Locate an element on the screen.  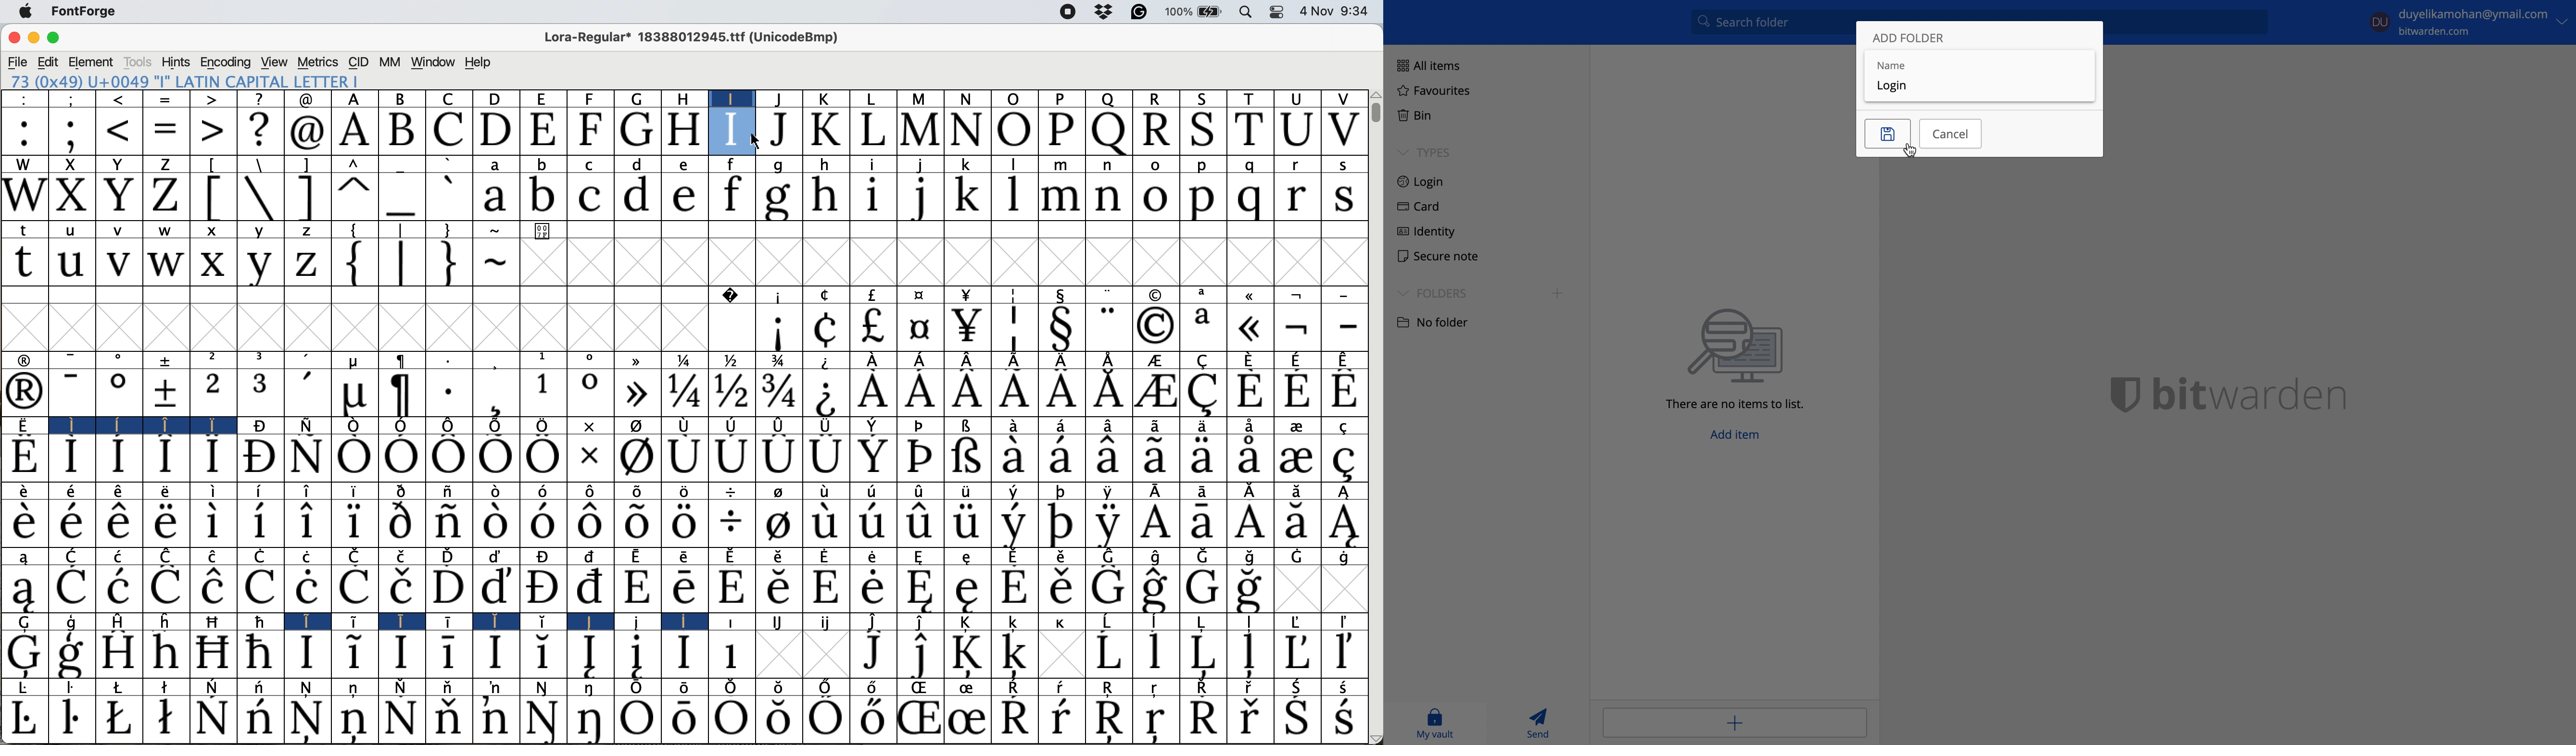
symbol is located at coordinates (1018, 427).